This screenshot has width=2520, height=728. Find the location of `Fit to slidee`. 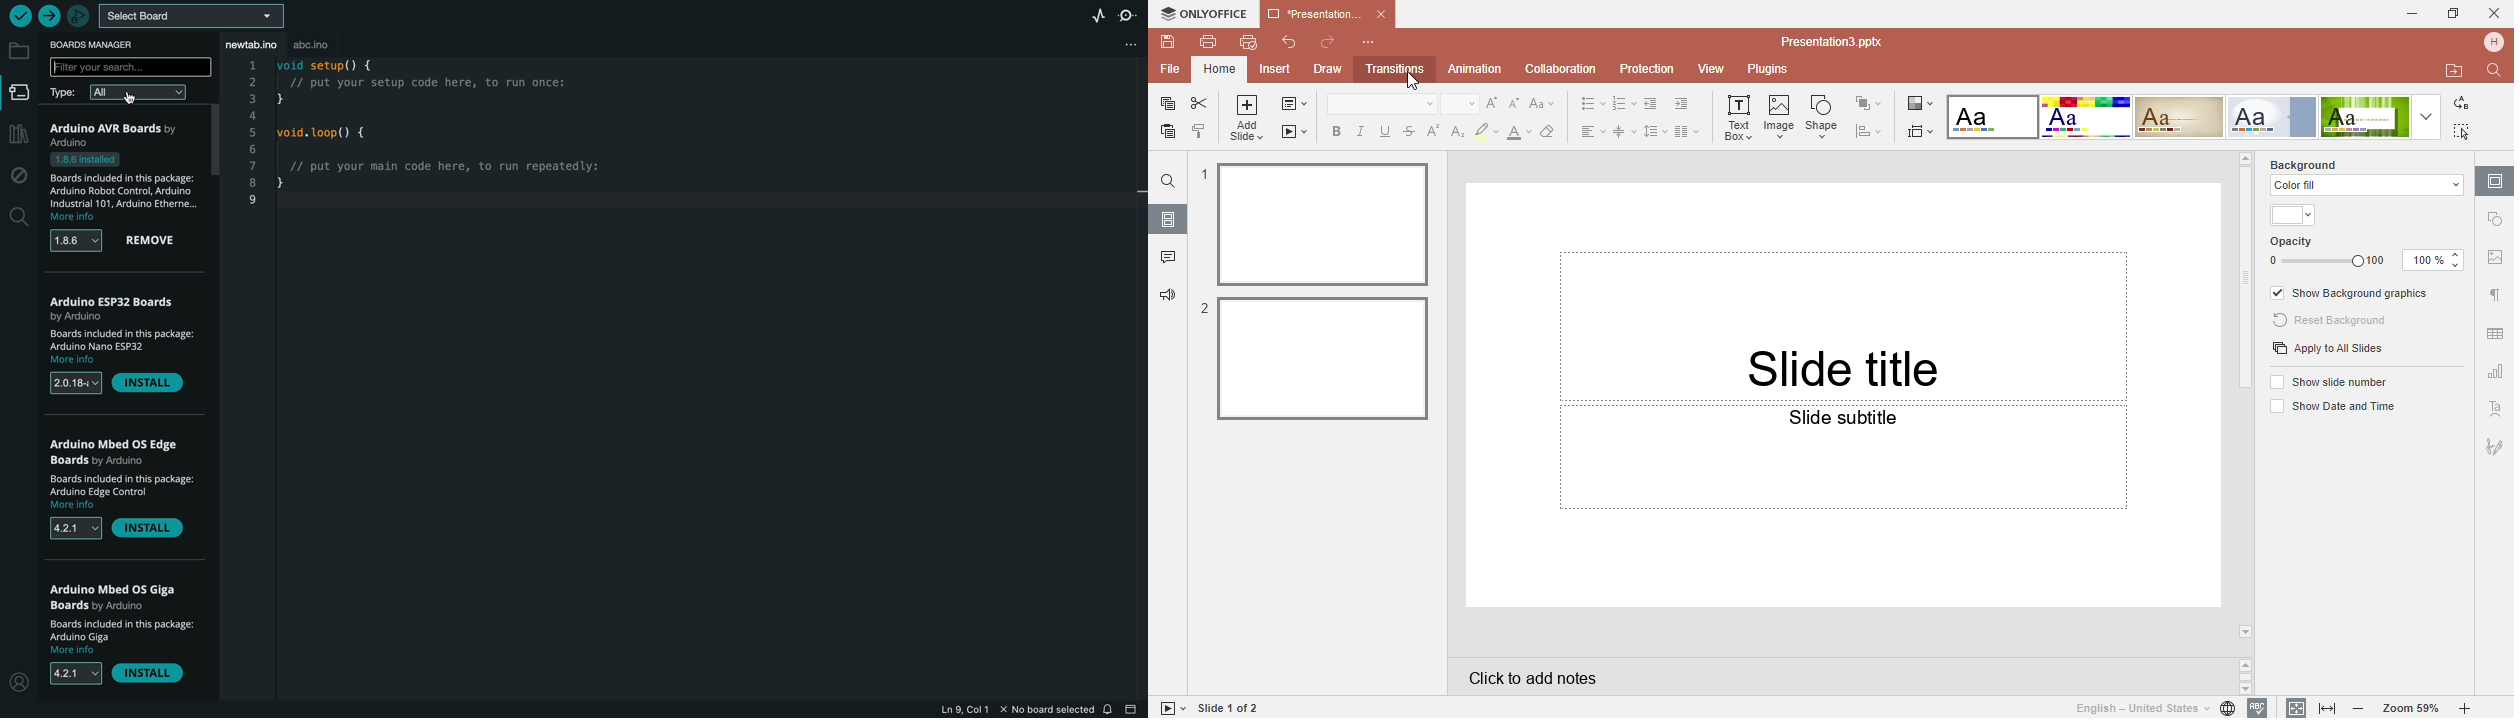

Fit to slidee is located at coordinates (2292, 707).